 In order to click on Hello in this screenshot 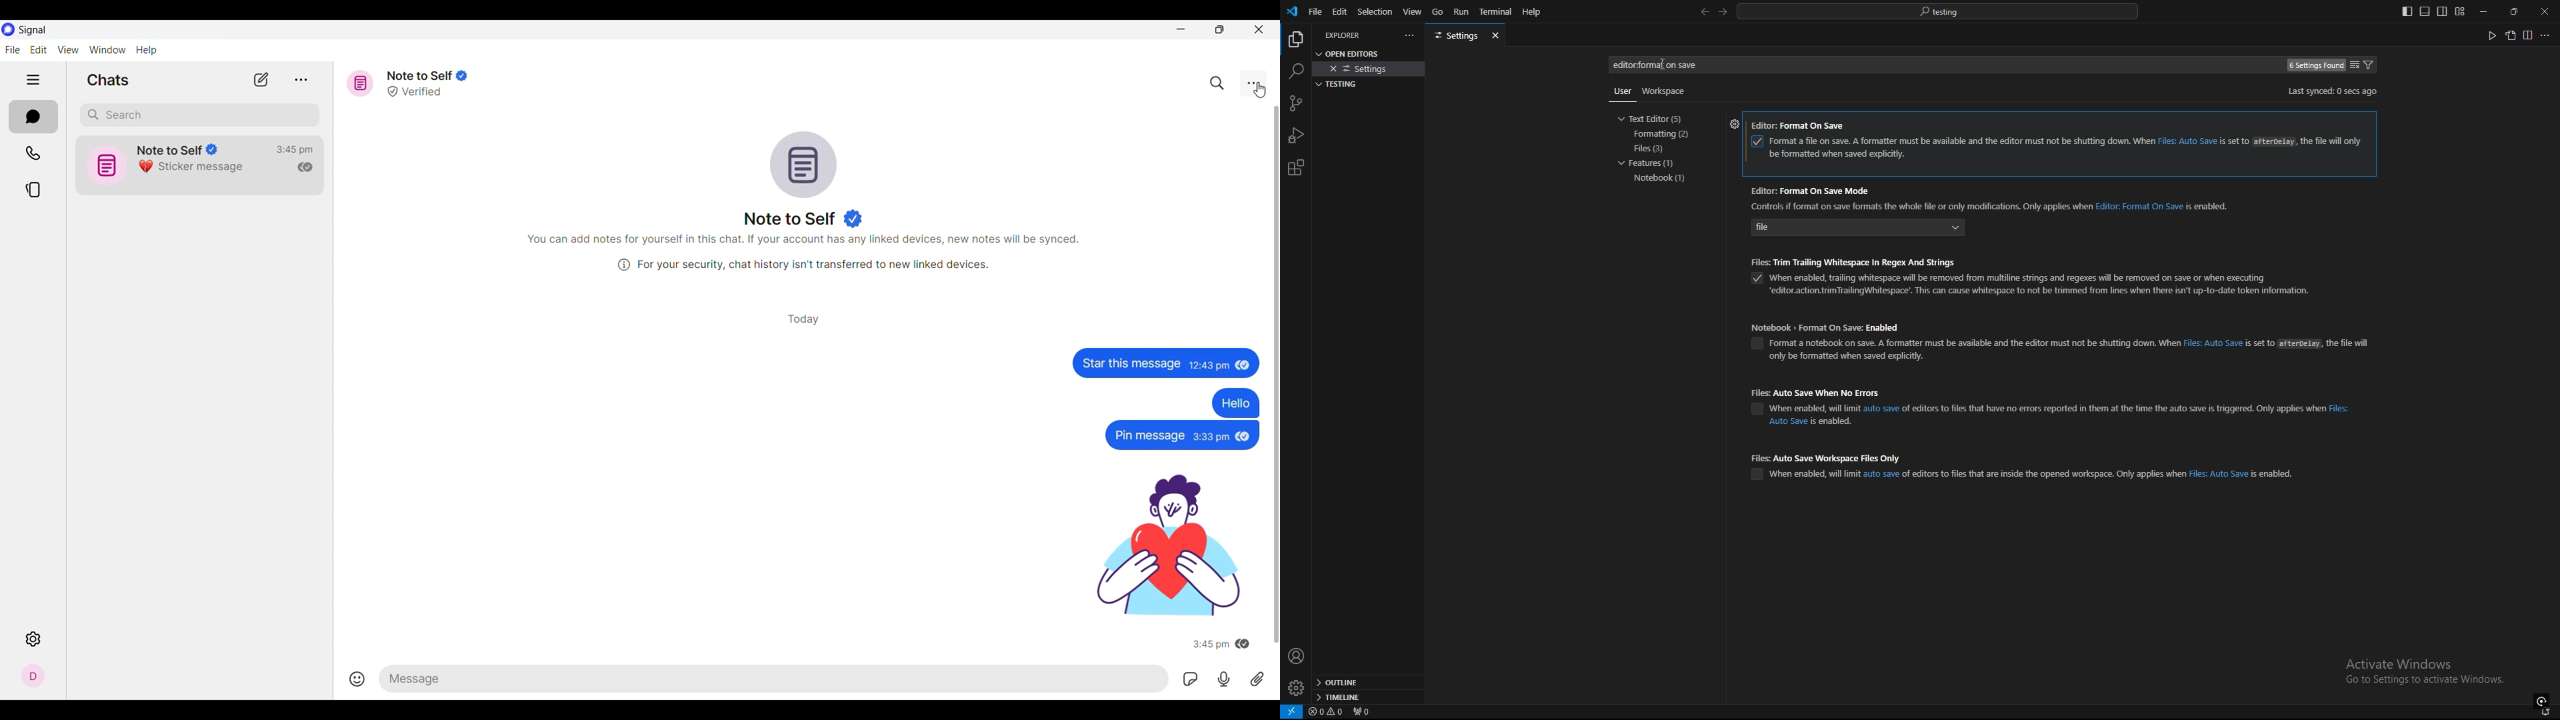, I will do `click(1237, 403)`.